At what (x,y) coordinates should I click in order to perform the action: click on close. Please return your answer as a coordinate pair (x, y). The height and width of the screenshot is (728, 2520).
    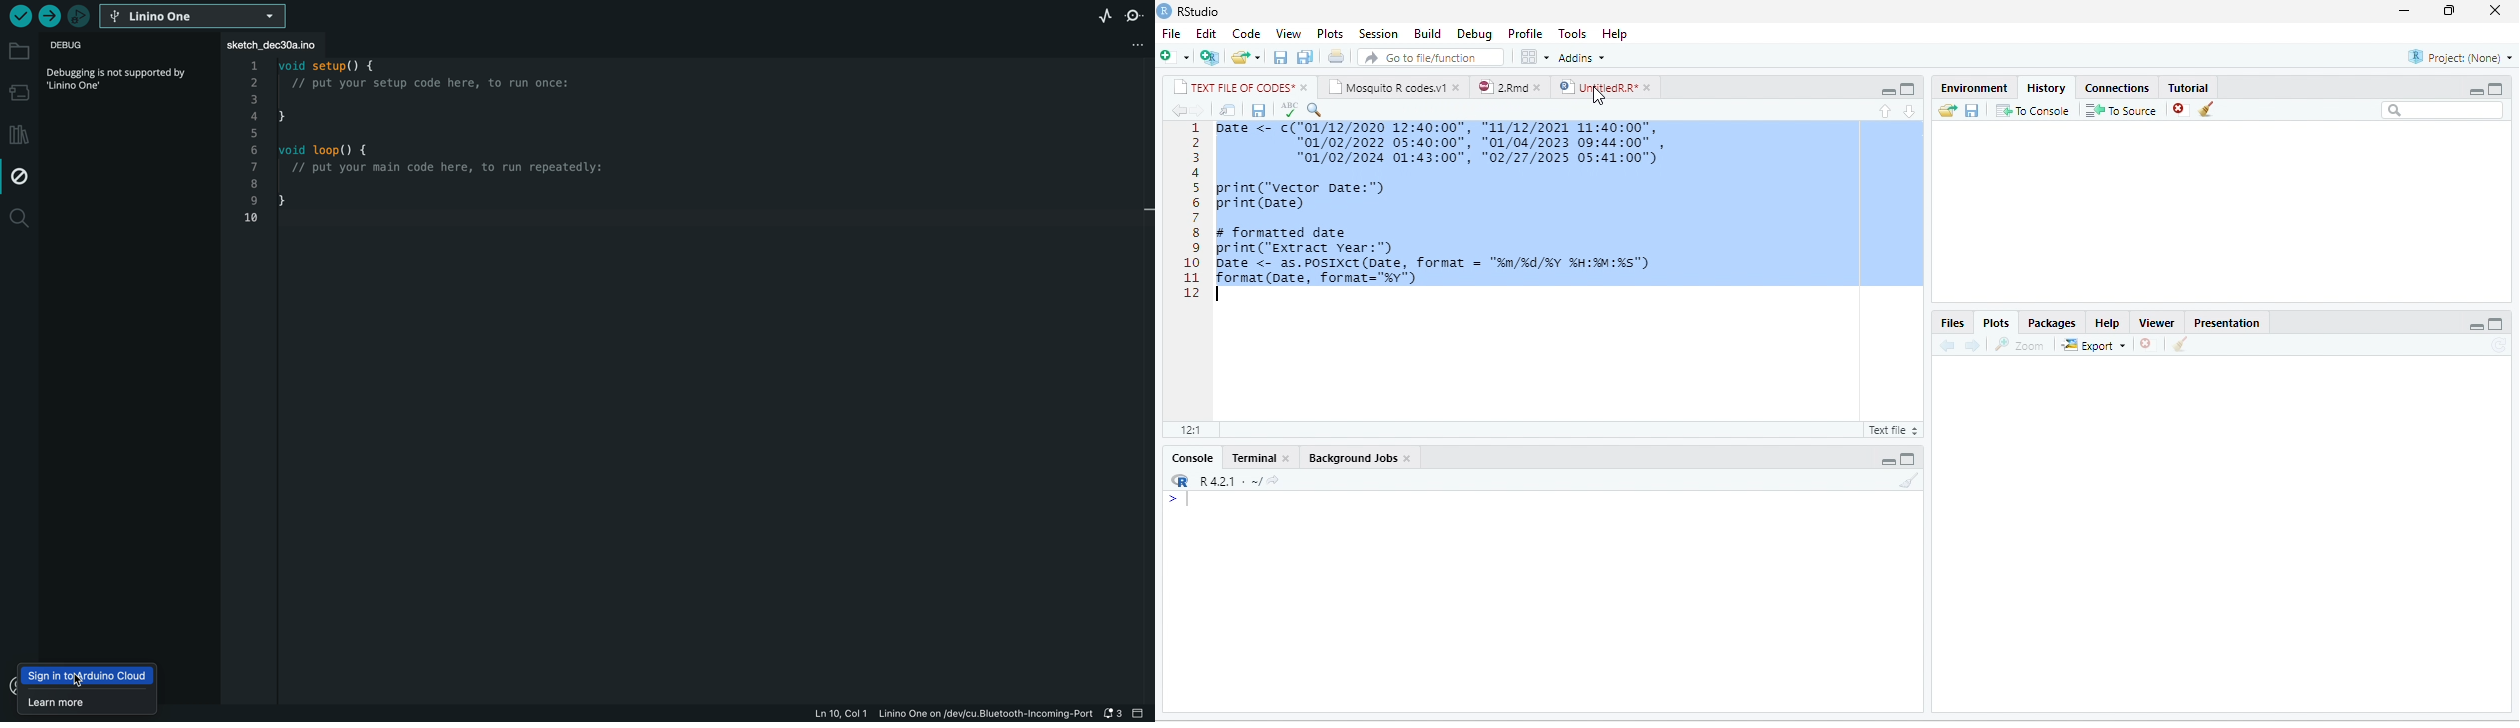
    Looking at the image, I should click on (1306, 87).